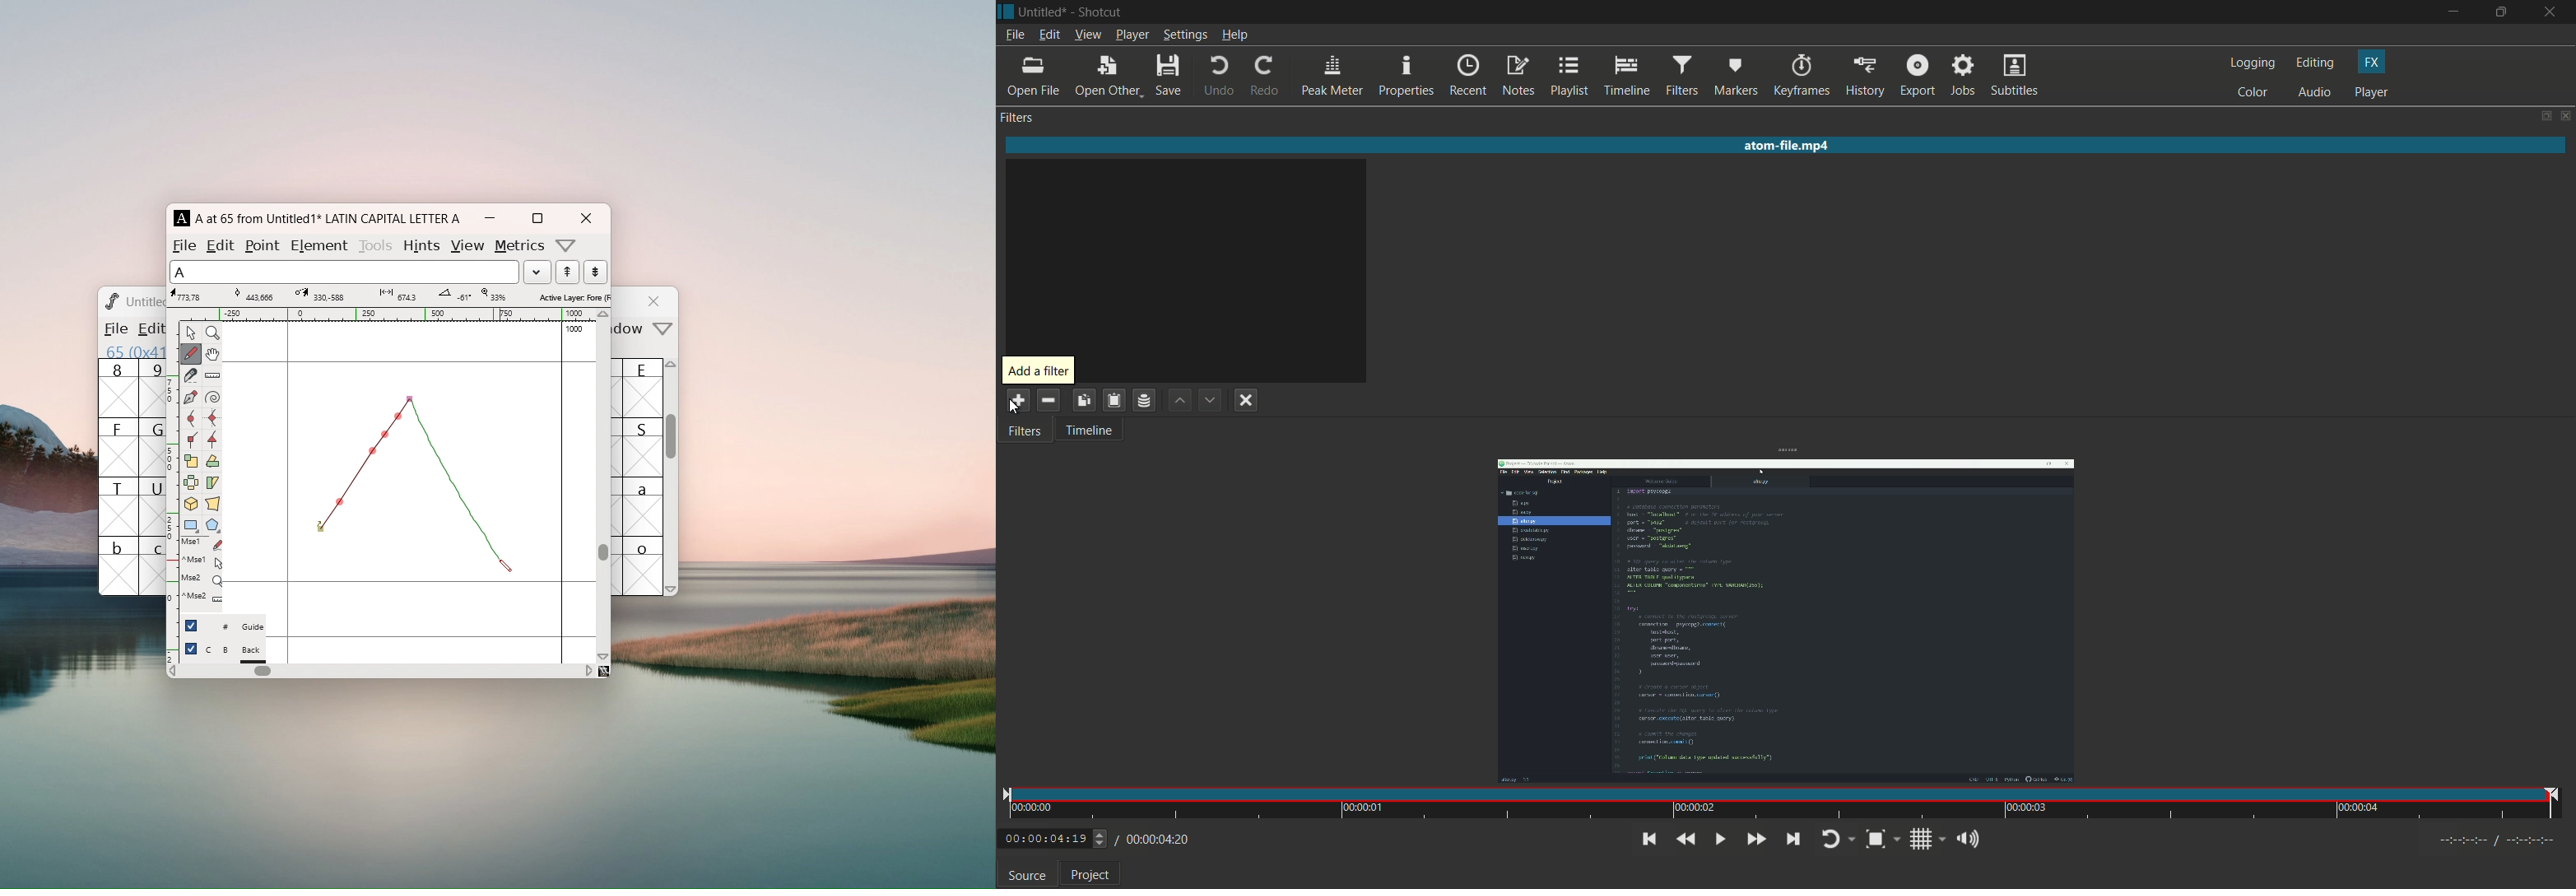  What do you see at coordinates (1568, 75) in the screenshot?
I see `playlist` at bounding box center [1568, 75].